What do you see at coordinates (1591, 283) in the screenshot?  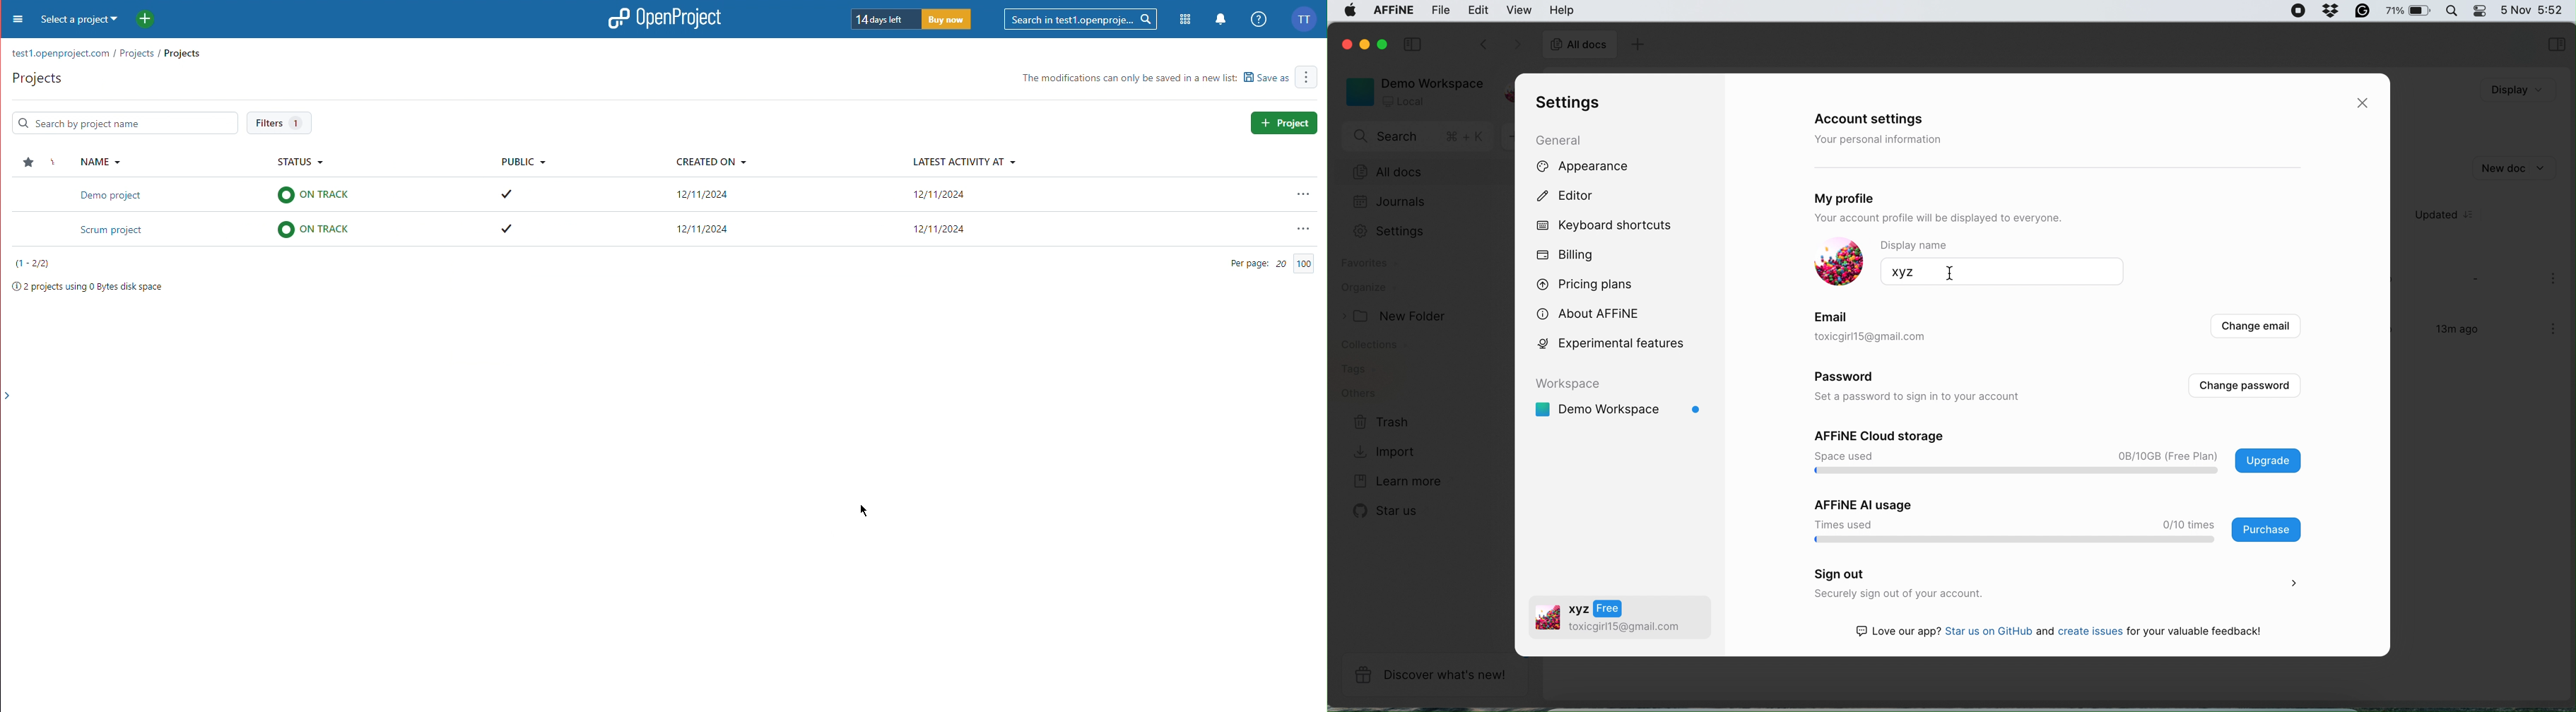 I see `pricing plans` at bounding box center [1591, 283].